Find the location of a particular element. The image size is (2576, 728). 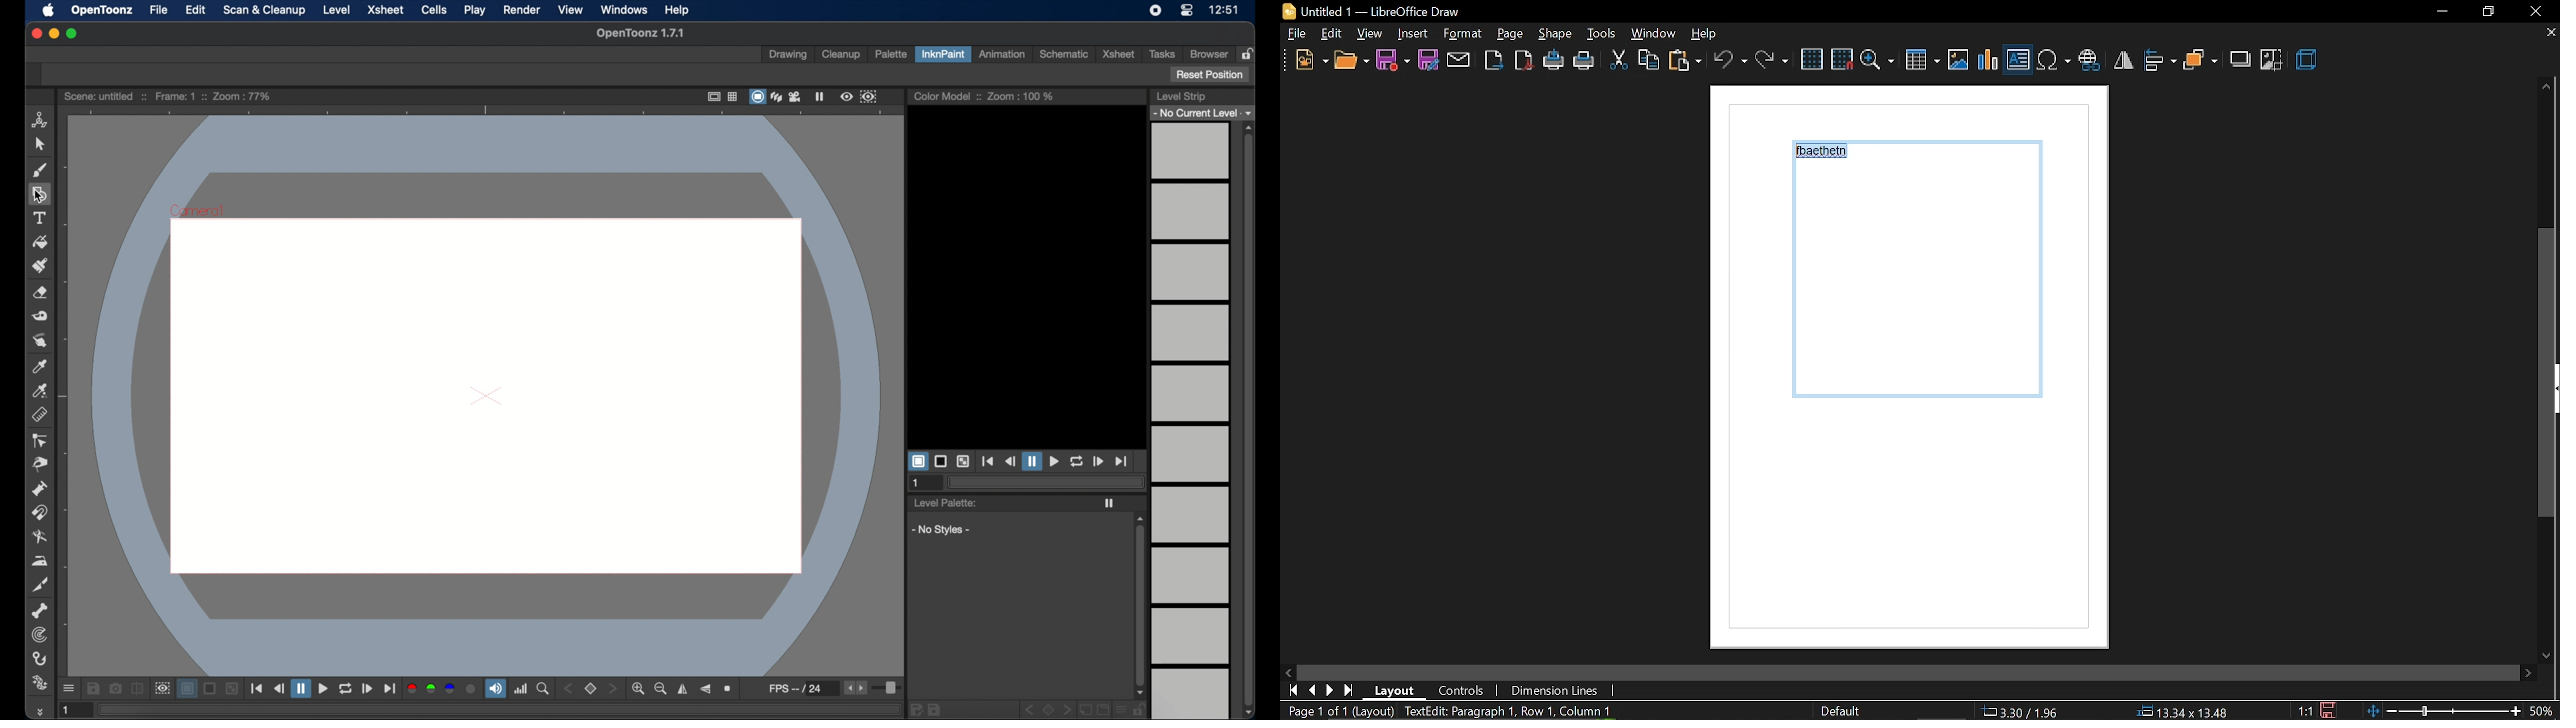

frame: 1 is located at coordinates (179, 96).